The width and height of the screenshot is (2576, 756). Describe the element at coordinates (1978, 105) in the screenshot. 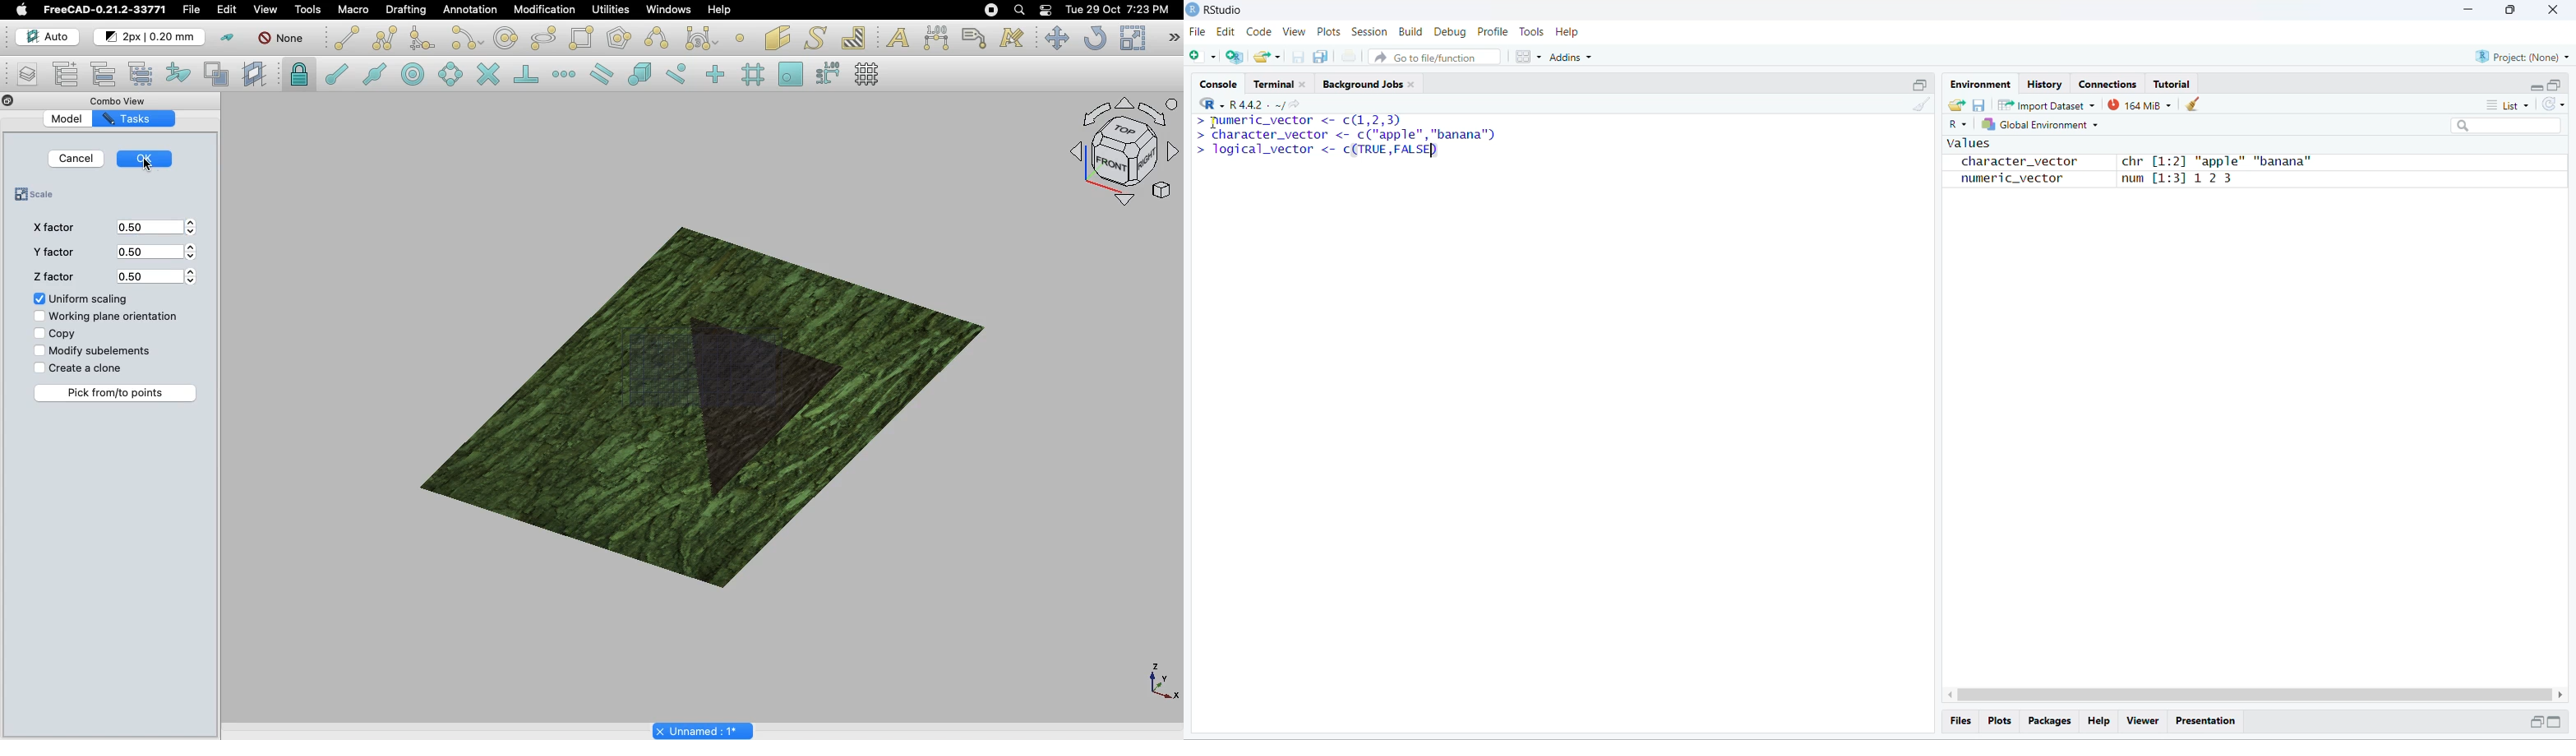

I see `save` at that location.